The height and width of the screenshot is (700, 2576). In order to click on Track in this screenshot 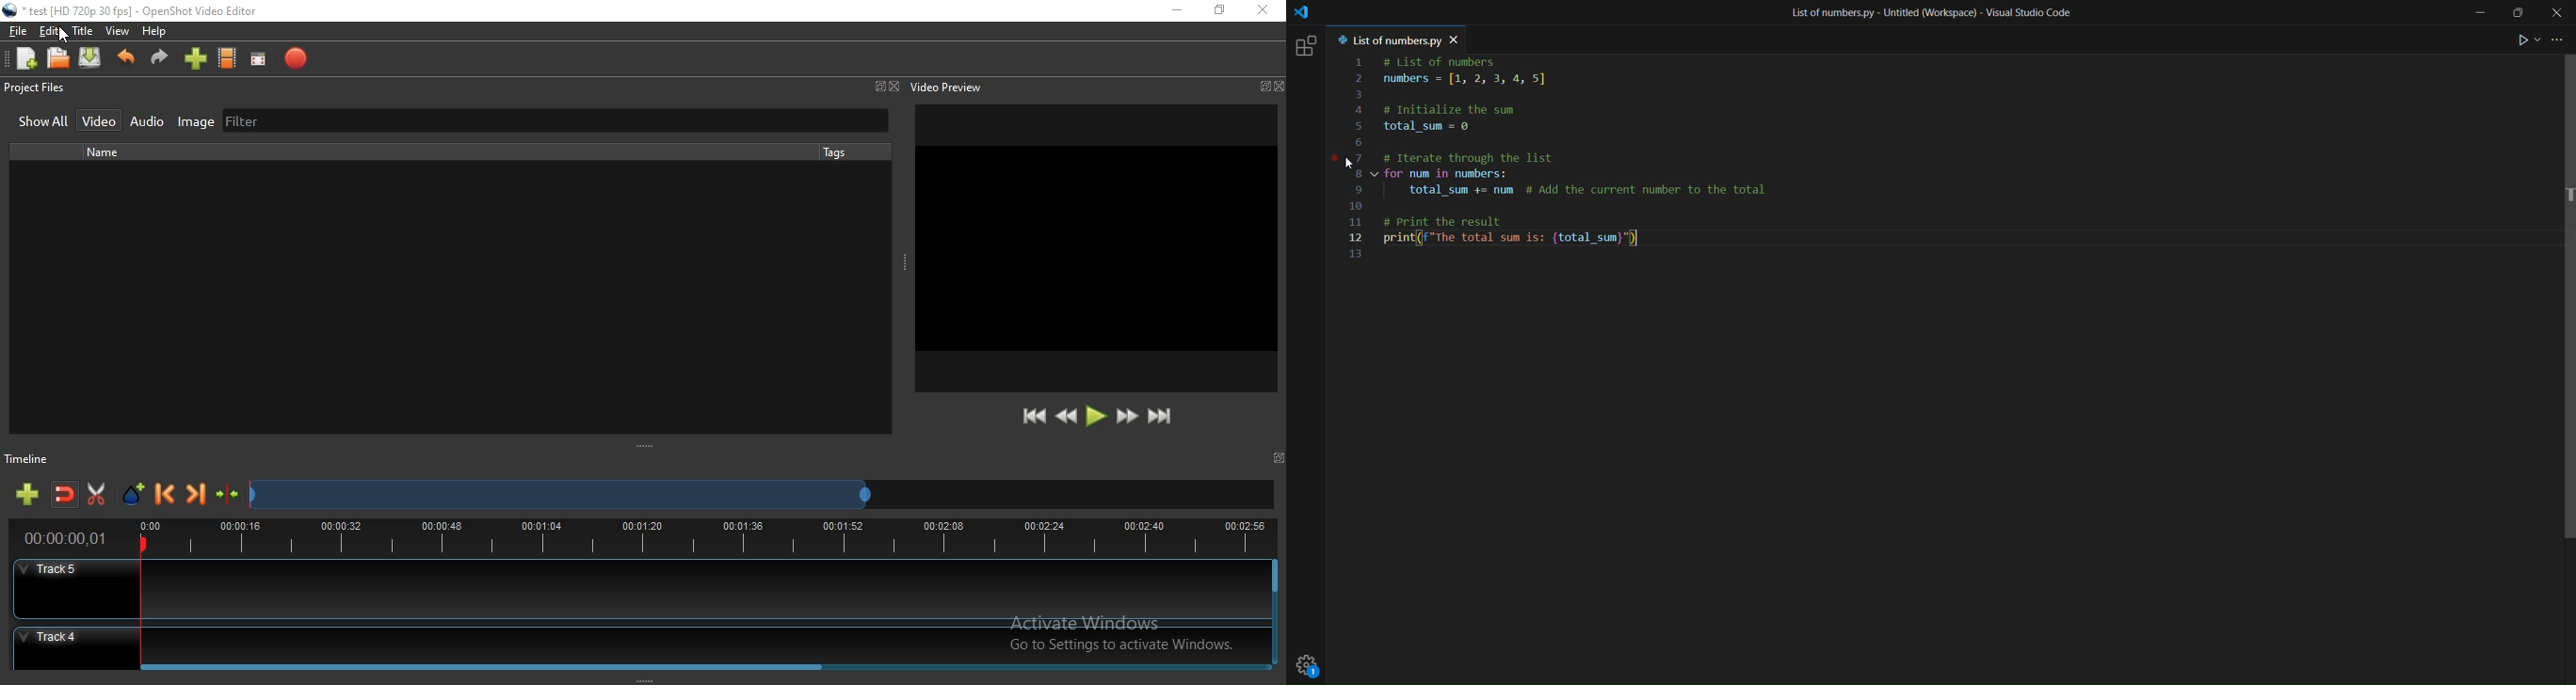, I will do `click(638, 642)`.